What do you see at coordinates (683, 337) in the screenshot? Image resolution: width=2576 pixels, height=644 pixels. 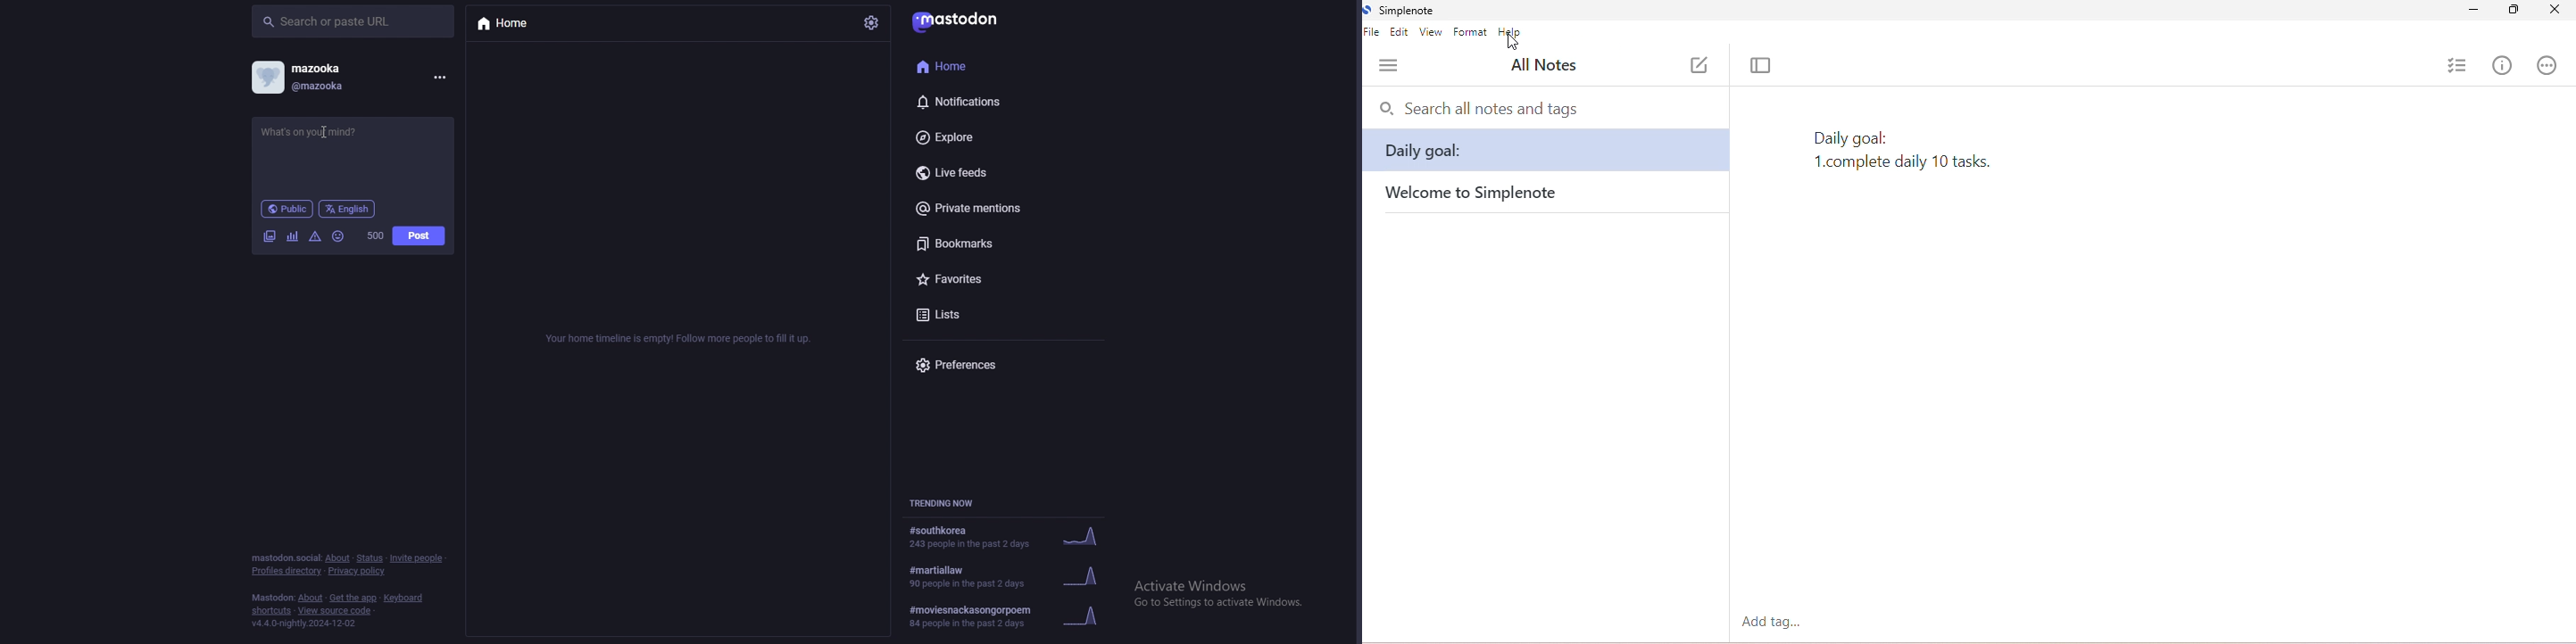 I see `info` at bounding box center [683, 337].